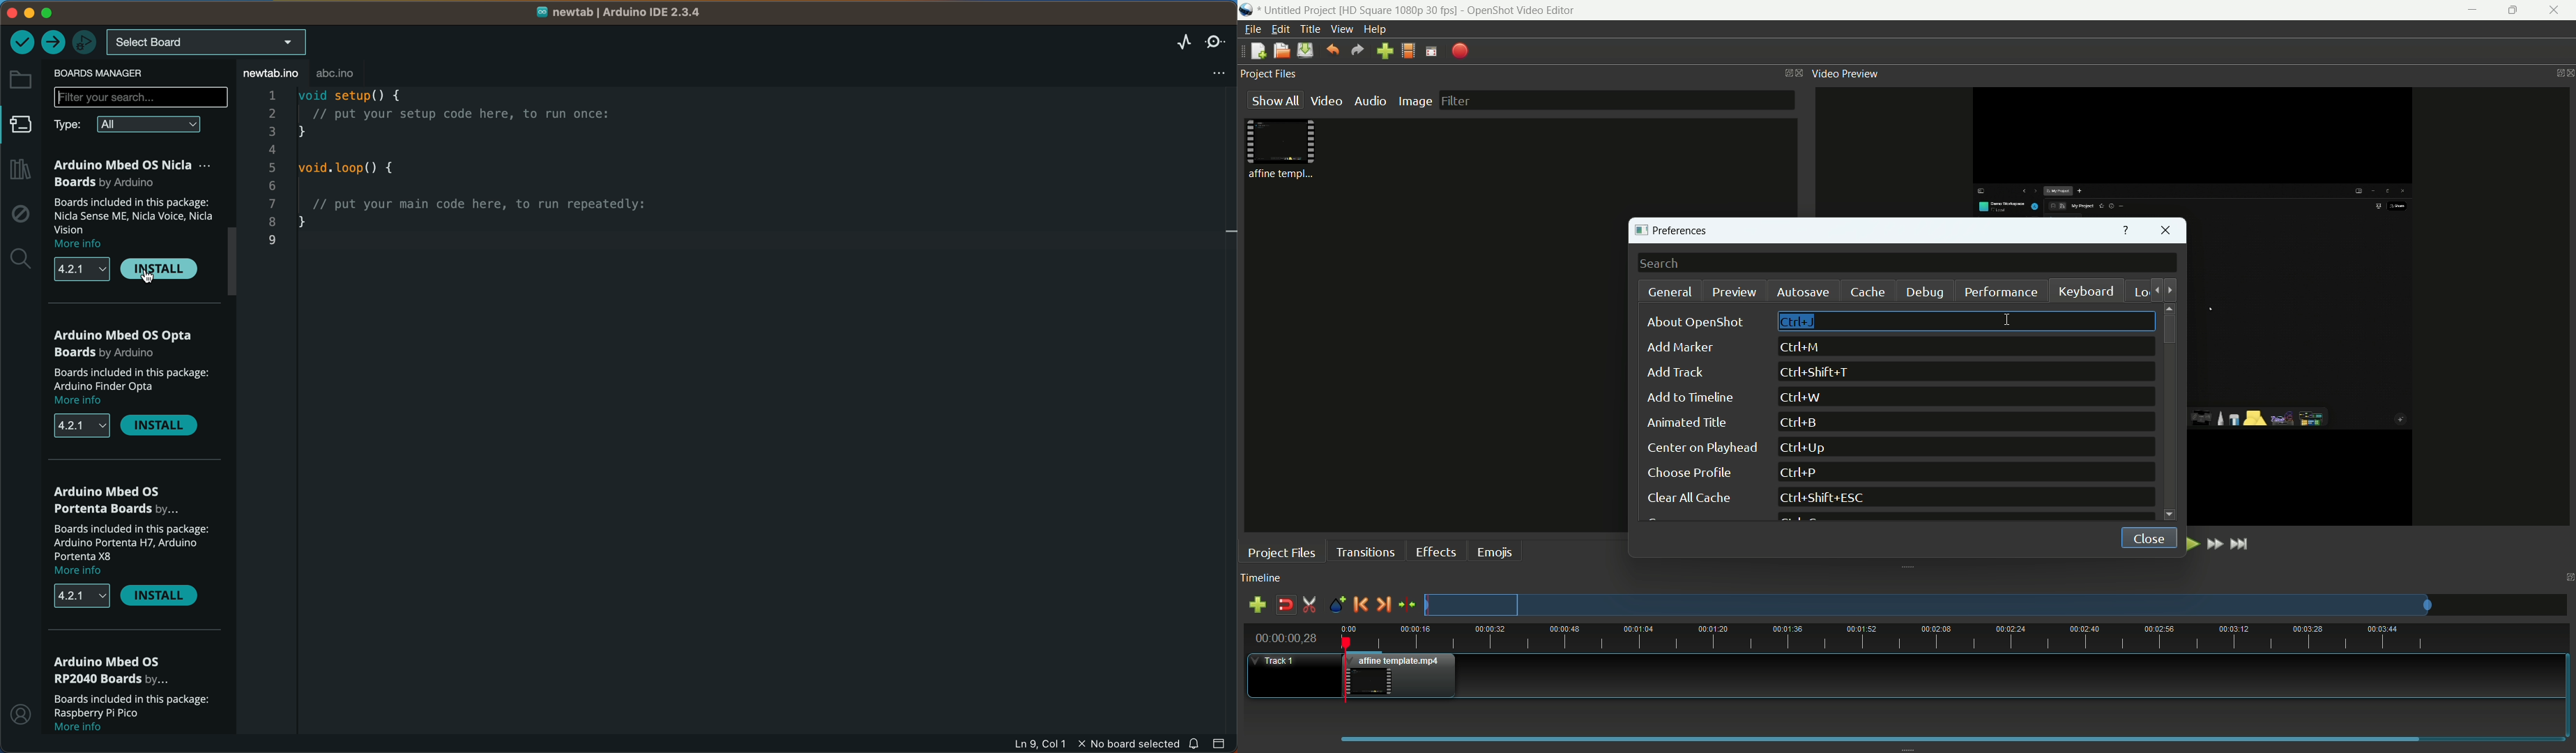  I want to click on center the timeline on the playhead, so click(1407, 604).